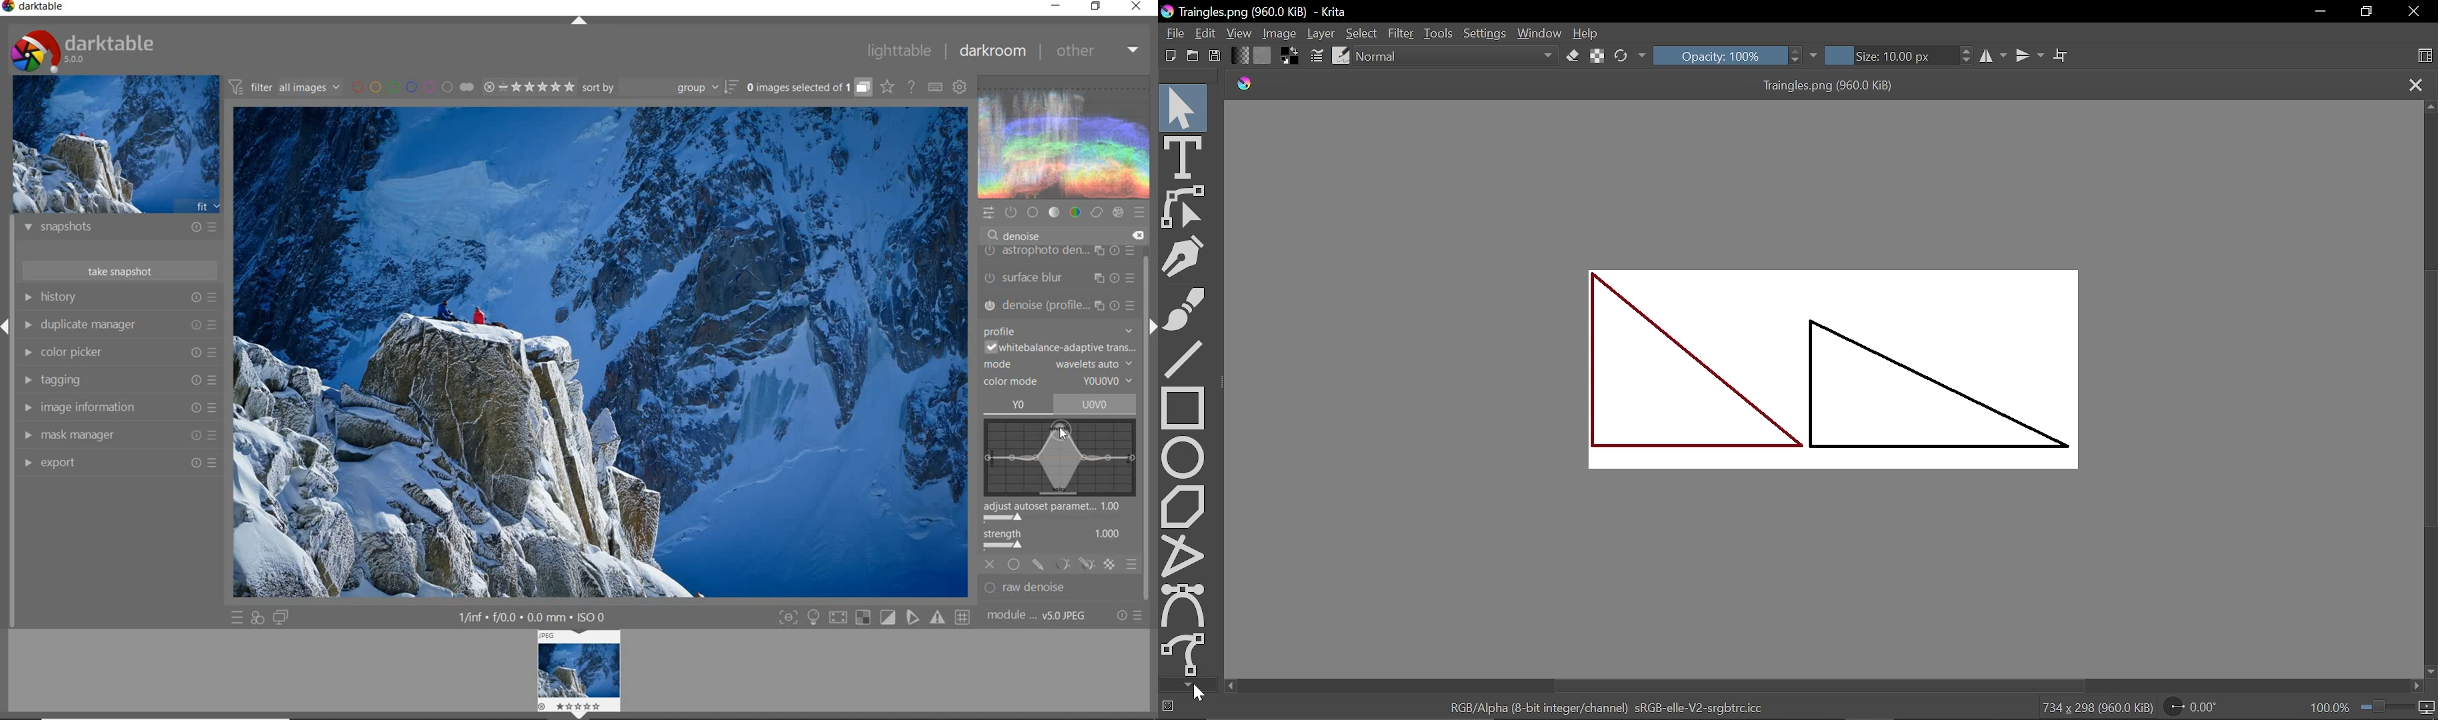 The width and height of the screenshot is (2464, 728). I want to click on Scroll bar, so click(2429, 401).